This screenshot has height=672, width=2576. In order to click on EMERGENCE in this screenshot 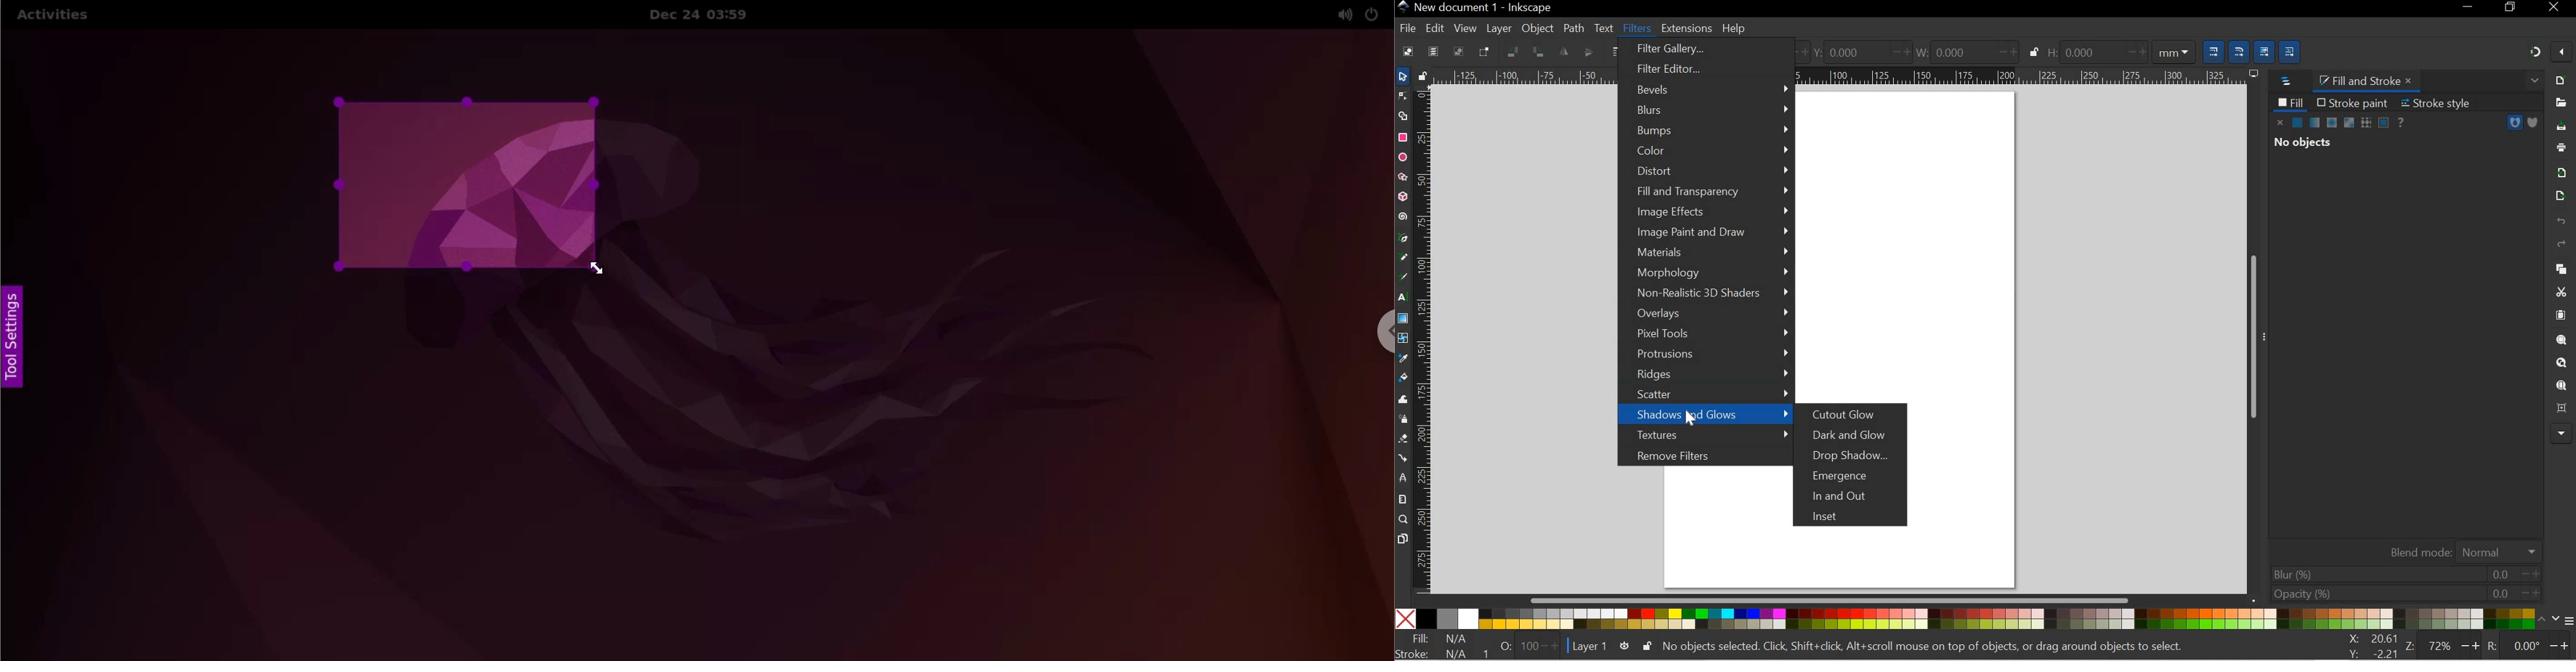, I will do `click(1856, 475)`.